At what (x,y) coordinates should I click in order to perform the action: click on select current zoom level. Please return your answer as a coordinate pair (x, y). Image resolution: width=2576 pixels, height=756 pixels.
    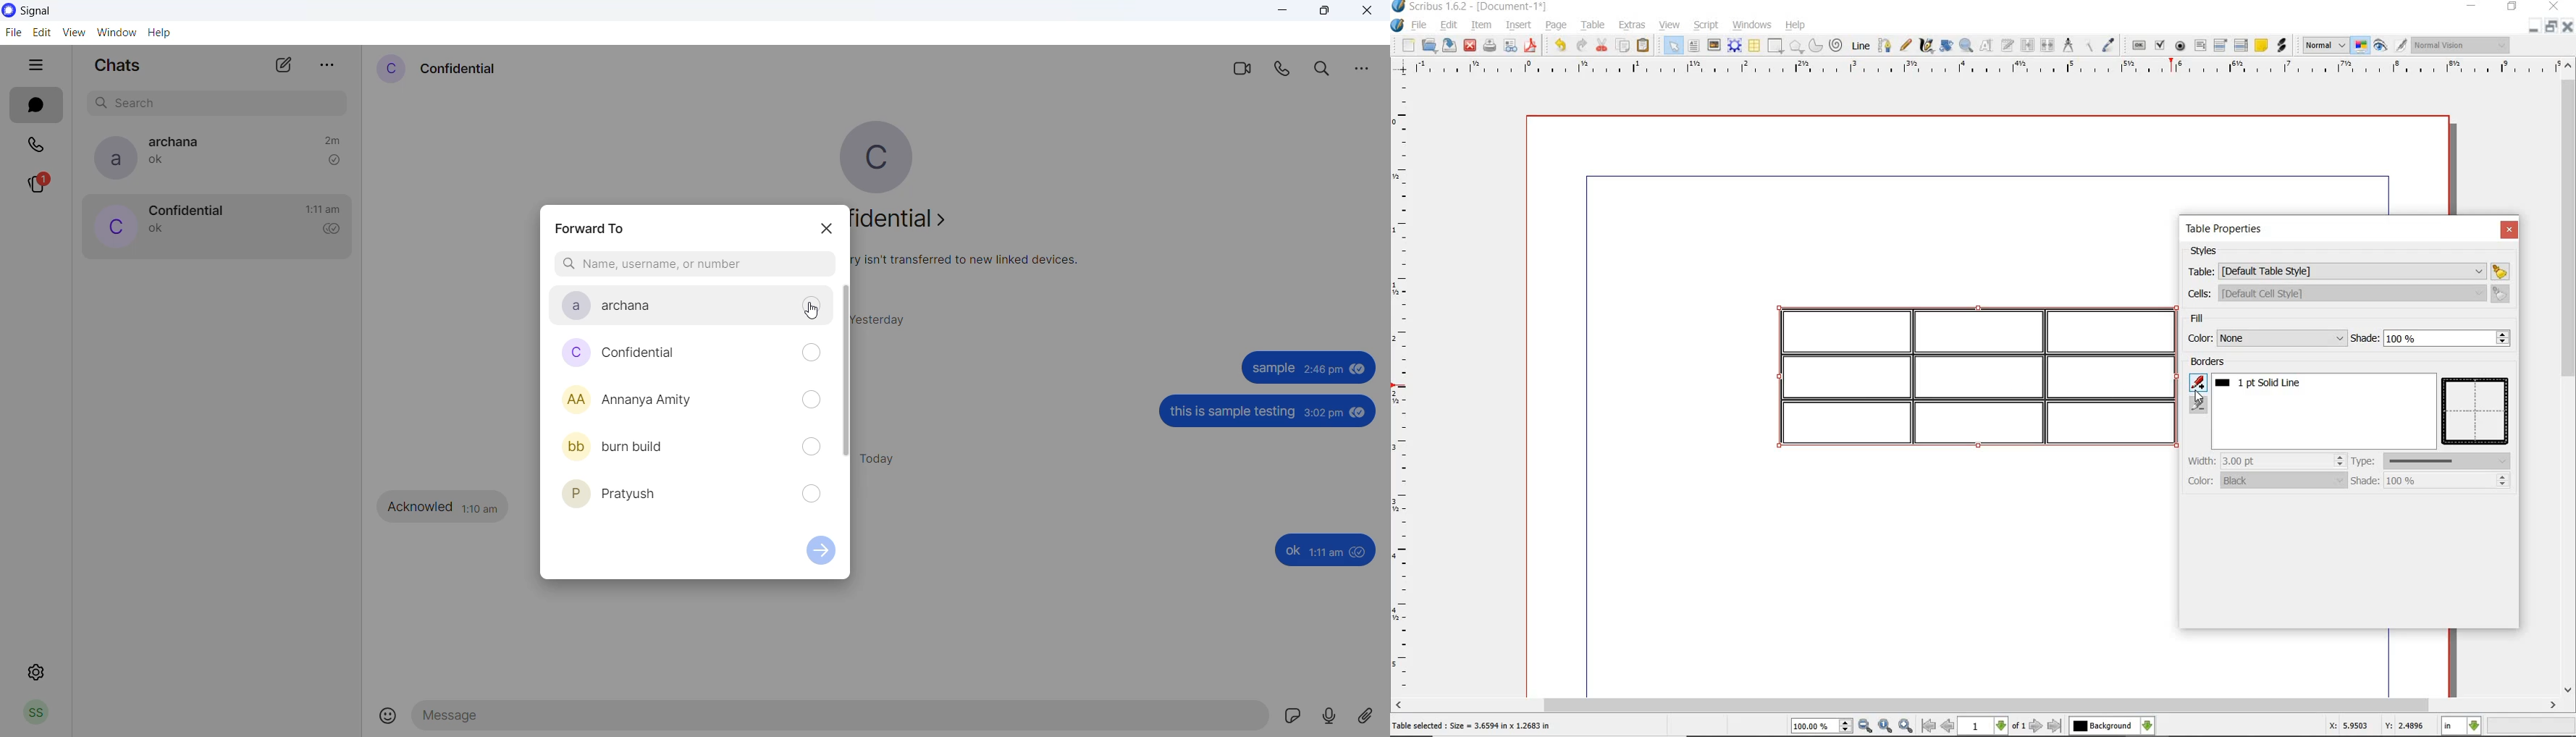
    Looking at the image, I should click on (1822, 726).